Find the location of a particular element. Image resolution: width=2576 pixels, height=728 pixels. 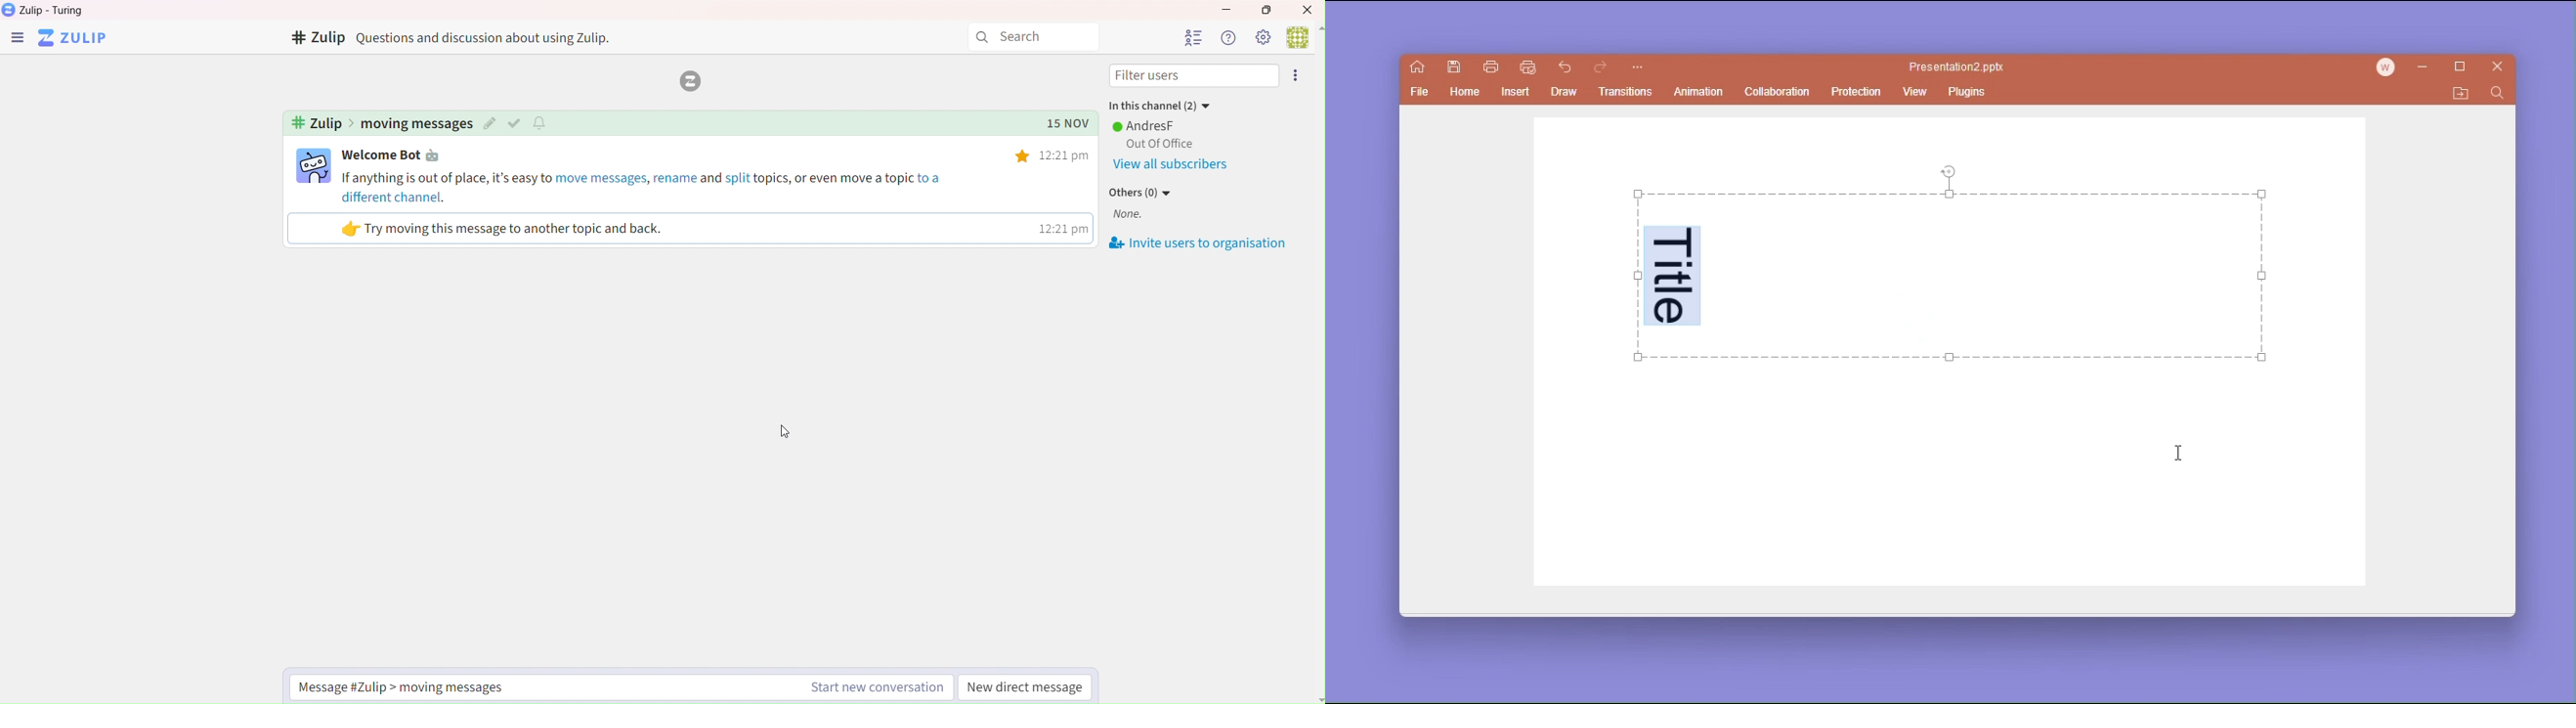

rotate tool is located at coordinates (1950, 170).